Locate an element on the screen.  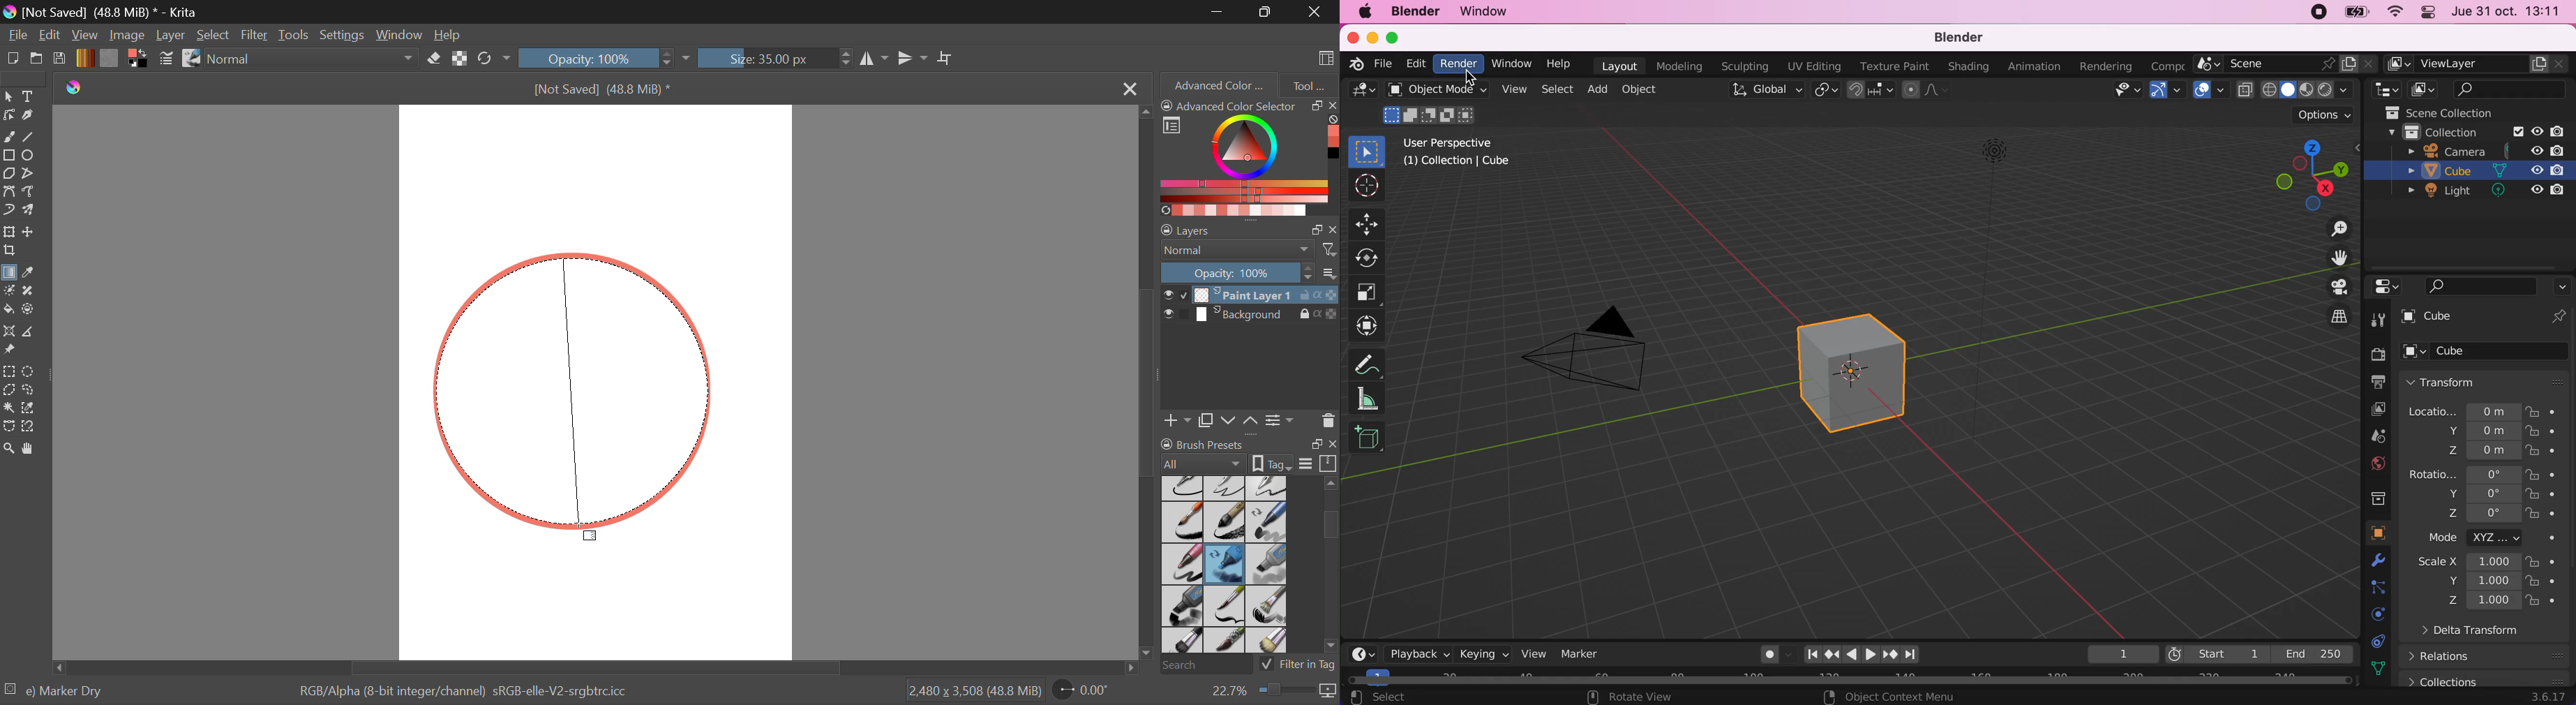
Colorize Mask Tool is located at coordinates (10, 292).